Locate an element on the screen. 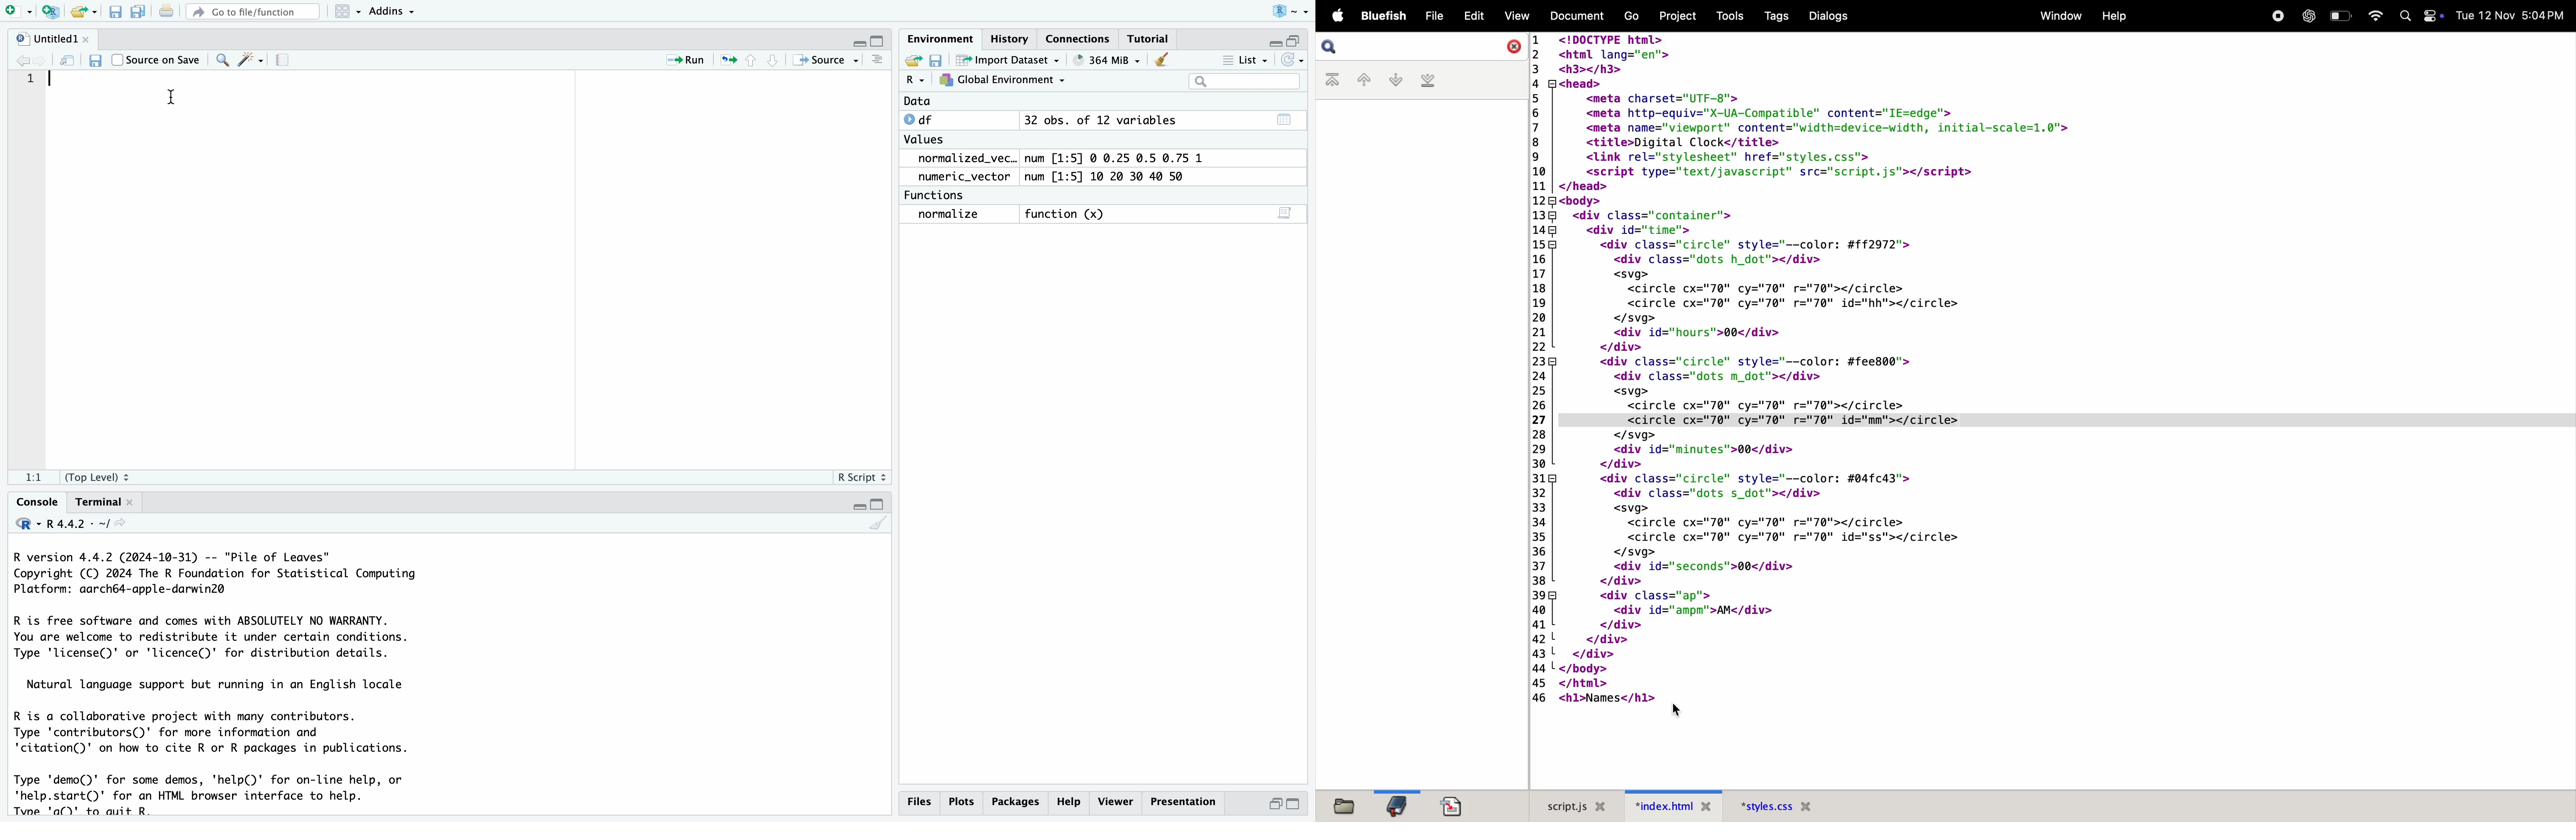 Image resolution: width=2576 pixels, height=840 pixels. R.4.4.2 is located at coordinates (71, 524).